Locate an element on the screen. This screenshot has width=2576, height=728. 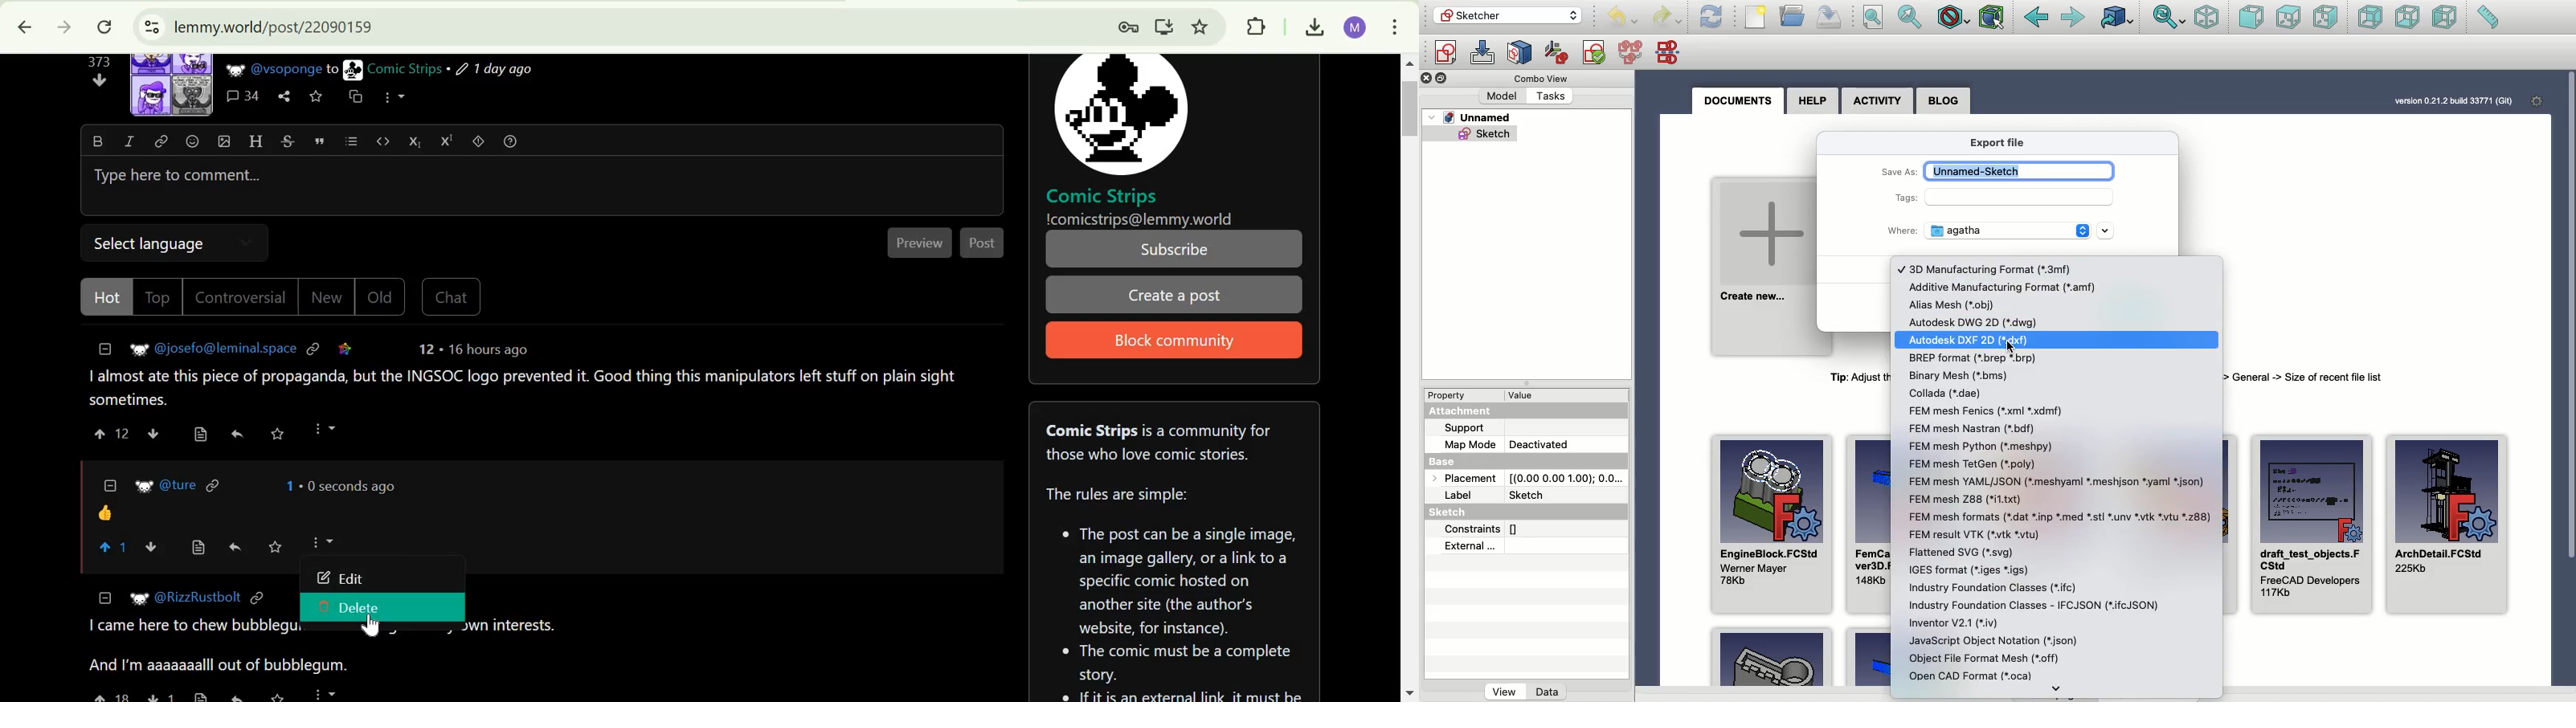
Select language is located at coordinates (156, 240).